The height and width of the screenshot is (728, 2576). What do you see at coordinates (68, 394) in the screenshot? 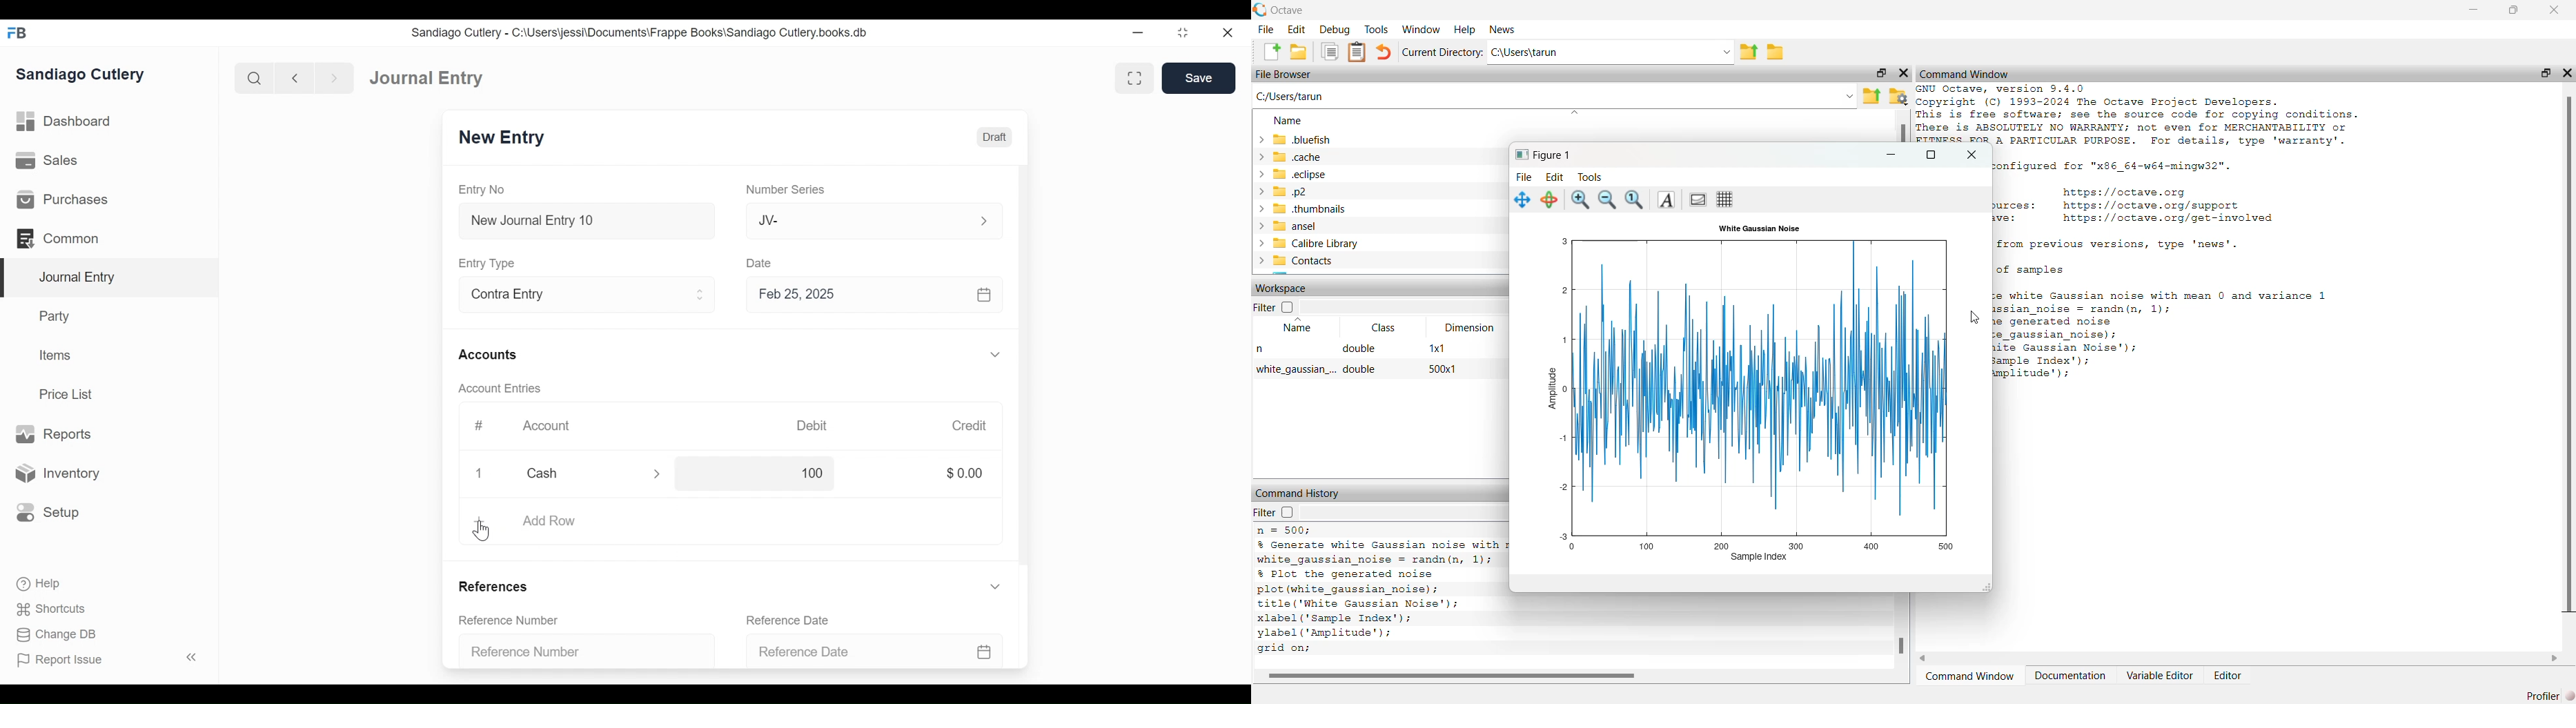
I see `Price List` at bounding box center [68, 394].